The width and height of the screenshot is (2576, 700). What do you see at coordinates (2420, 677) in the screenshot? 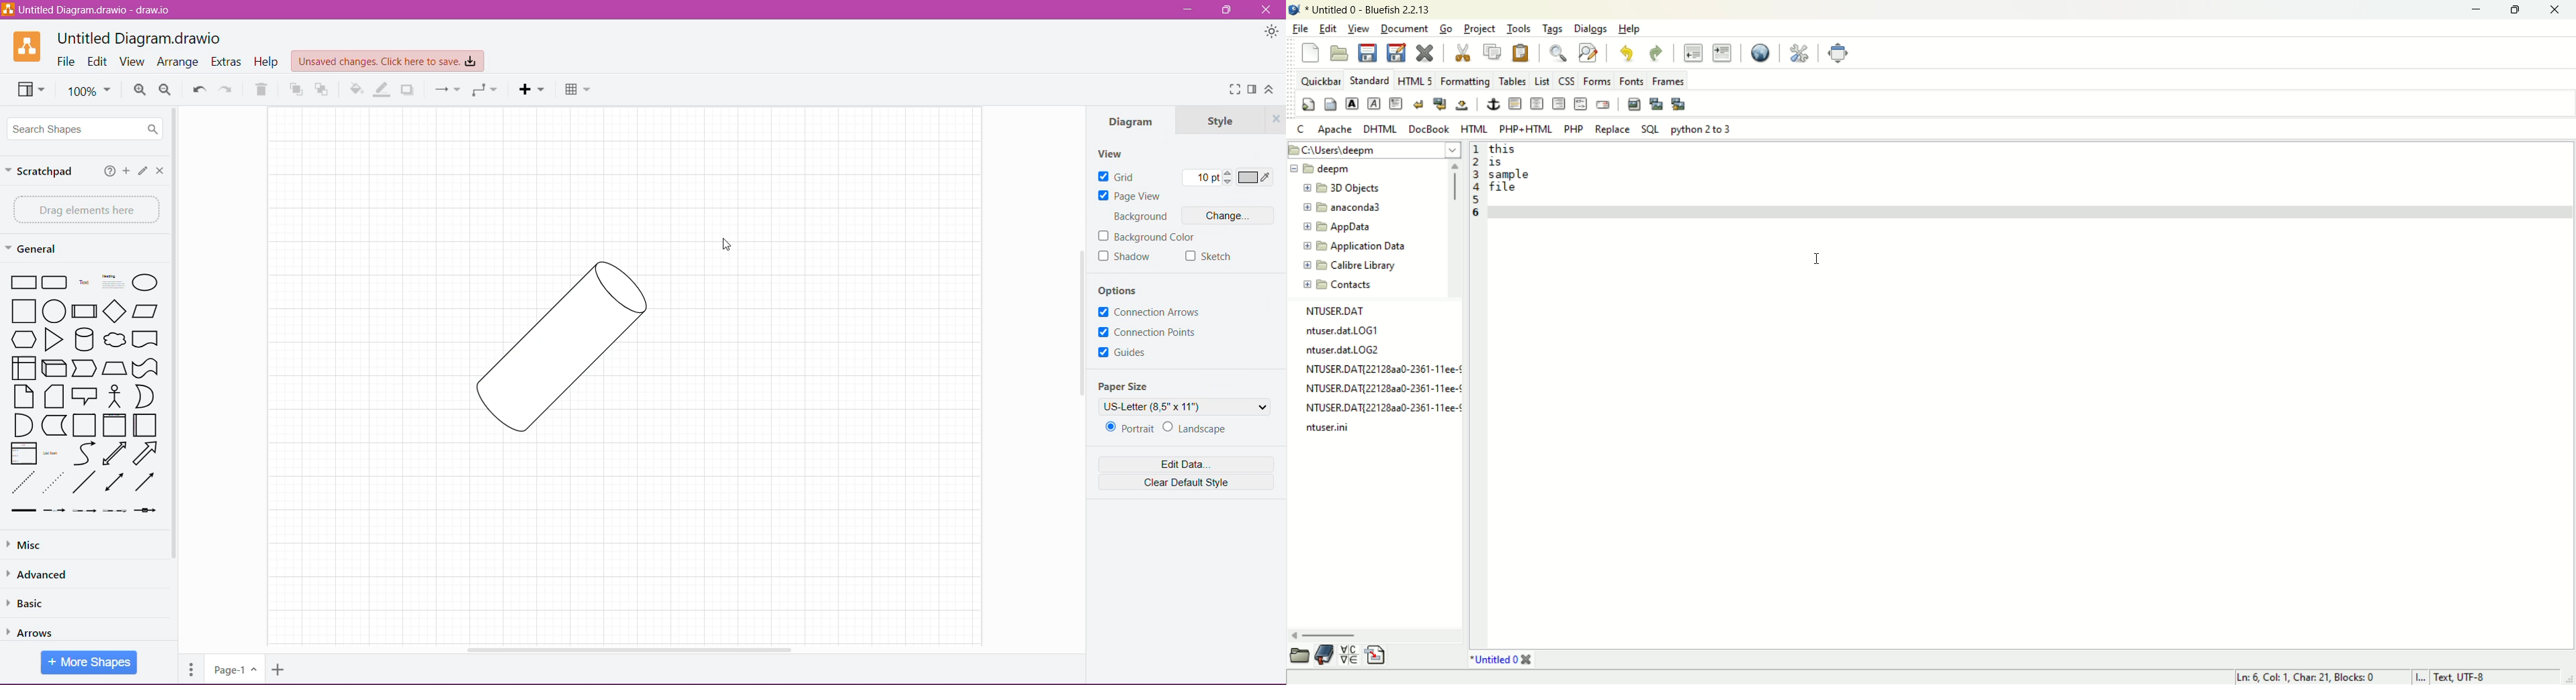
I see `I` at bounding box center [2420, 677].